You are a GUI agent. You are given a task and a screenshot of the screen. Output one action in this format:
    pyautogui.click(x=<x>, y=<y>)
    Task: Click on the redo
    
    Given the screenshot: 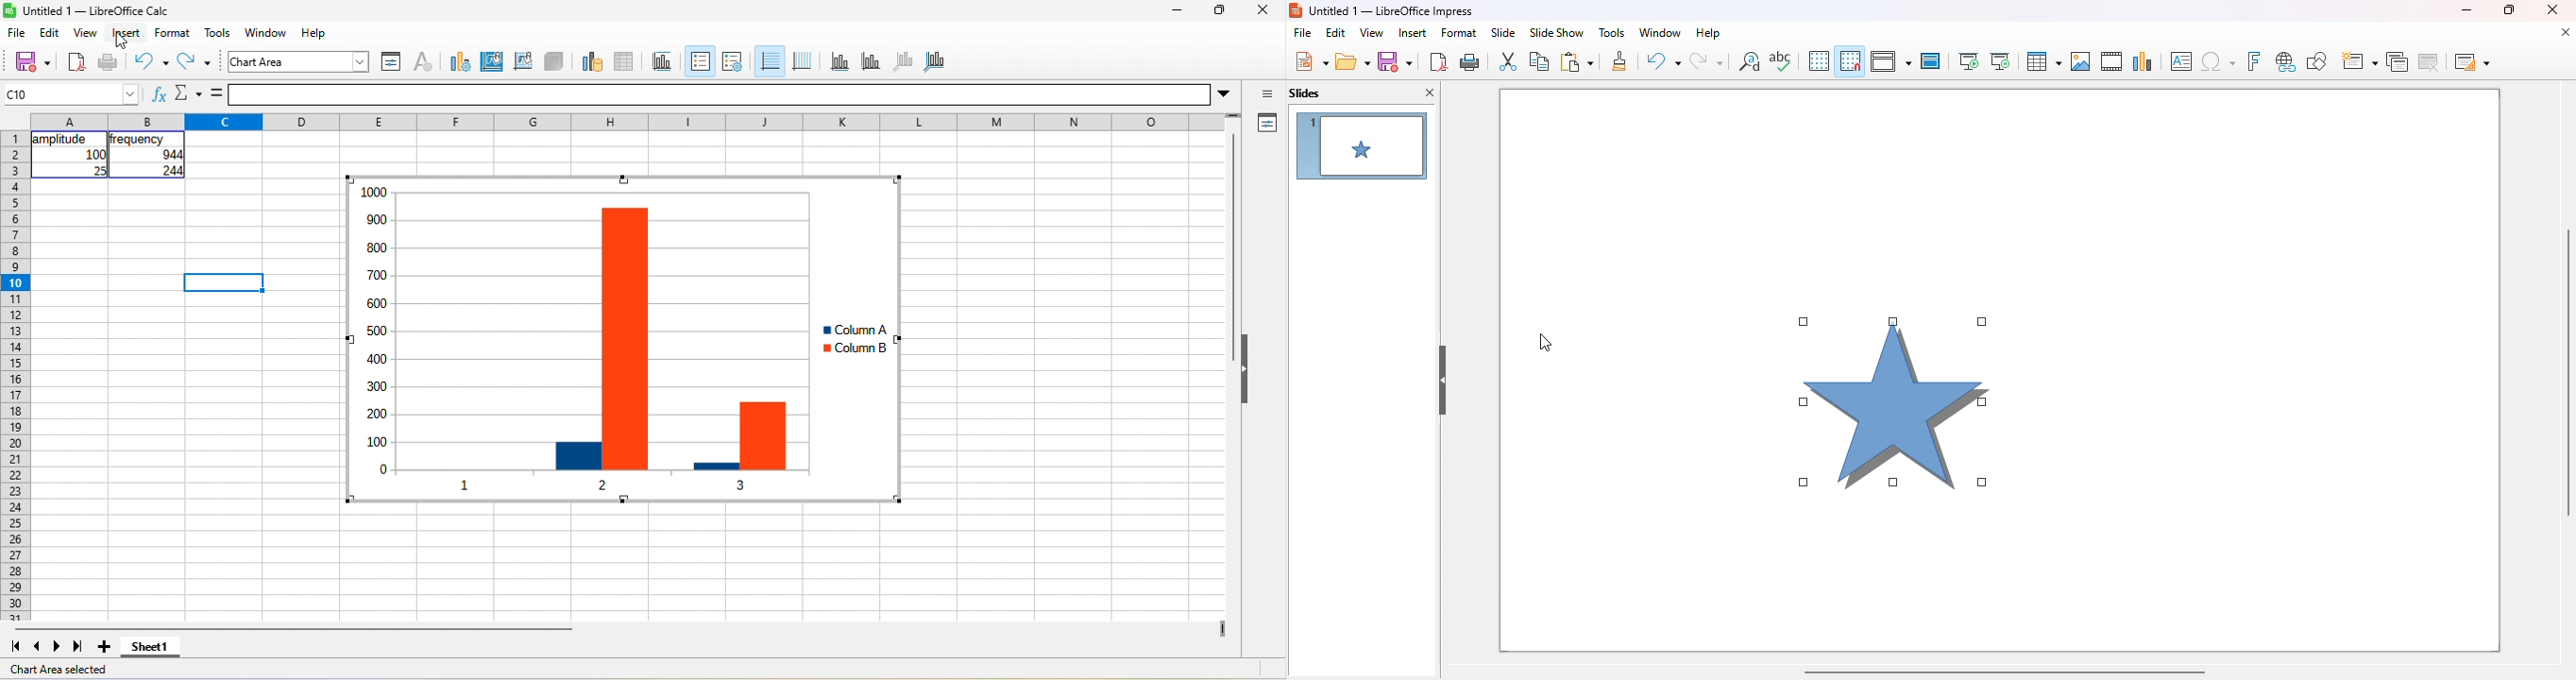 What is the action you would take?
    pyautogui.click(x=198, y=64)
    